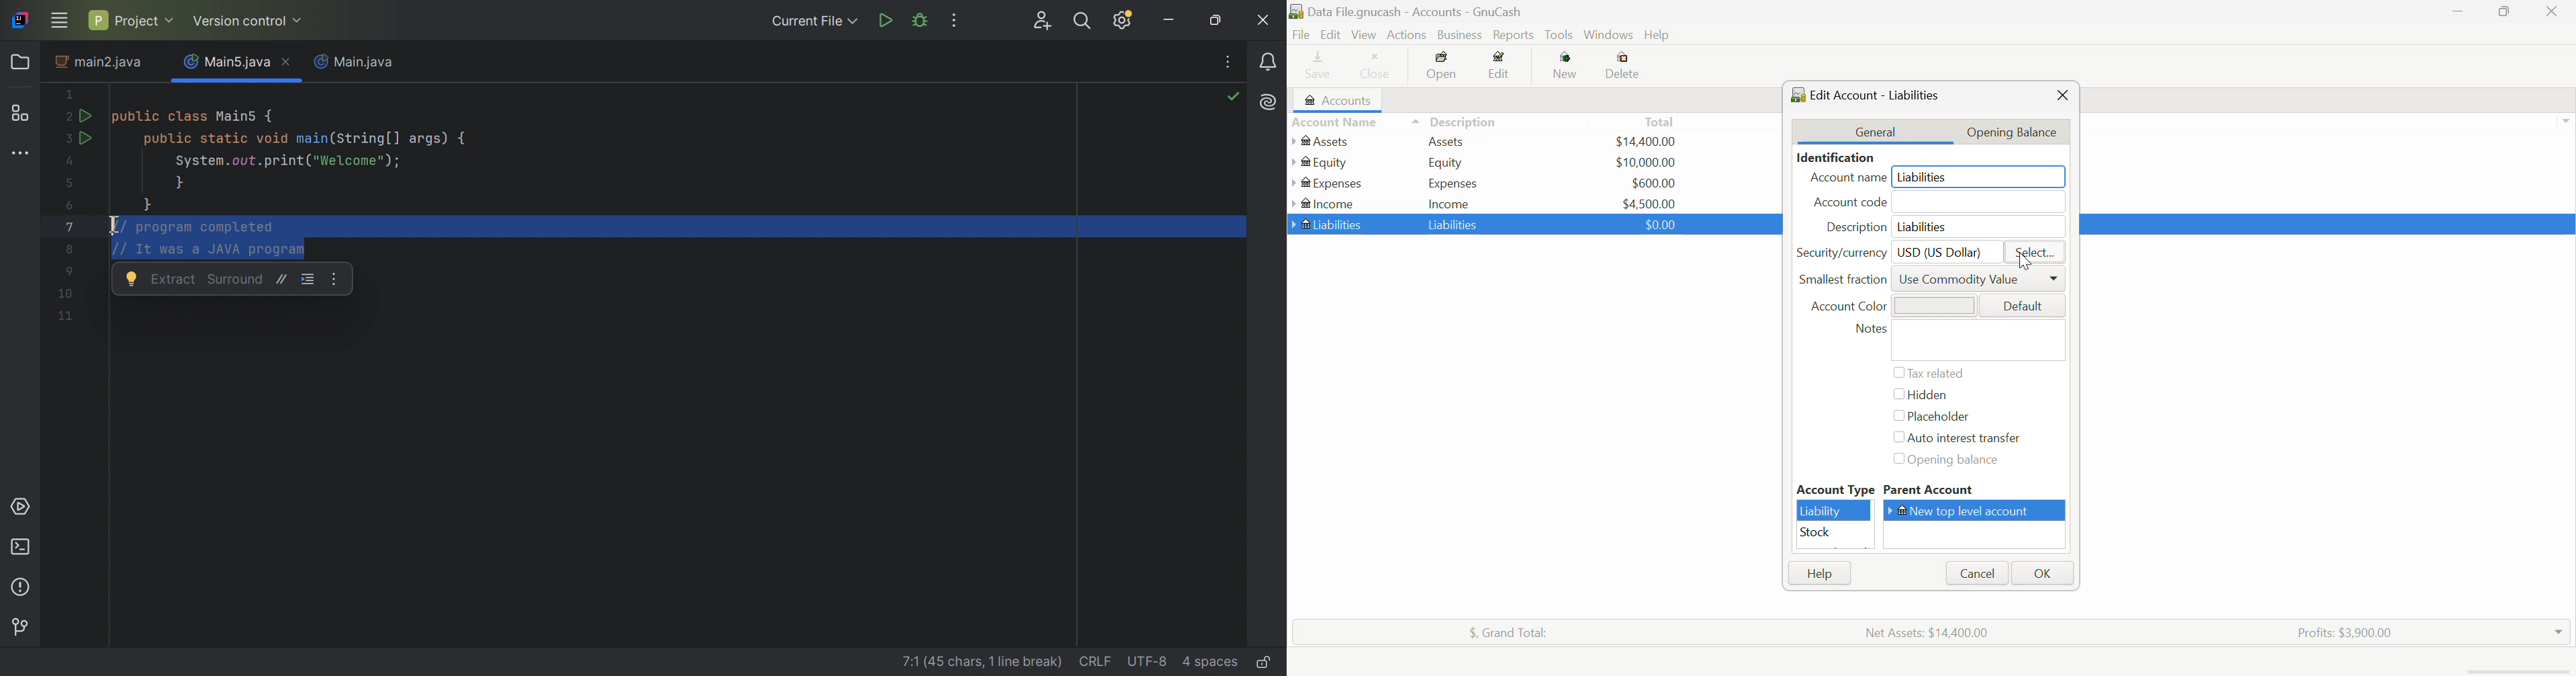  What do you see at coordinates (237, 279) in the screenshot?
I see `Surround` at bounding box center [237, 279].